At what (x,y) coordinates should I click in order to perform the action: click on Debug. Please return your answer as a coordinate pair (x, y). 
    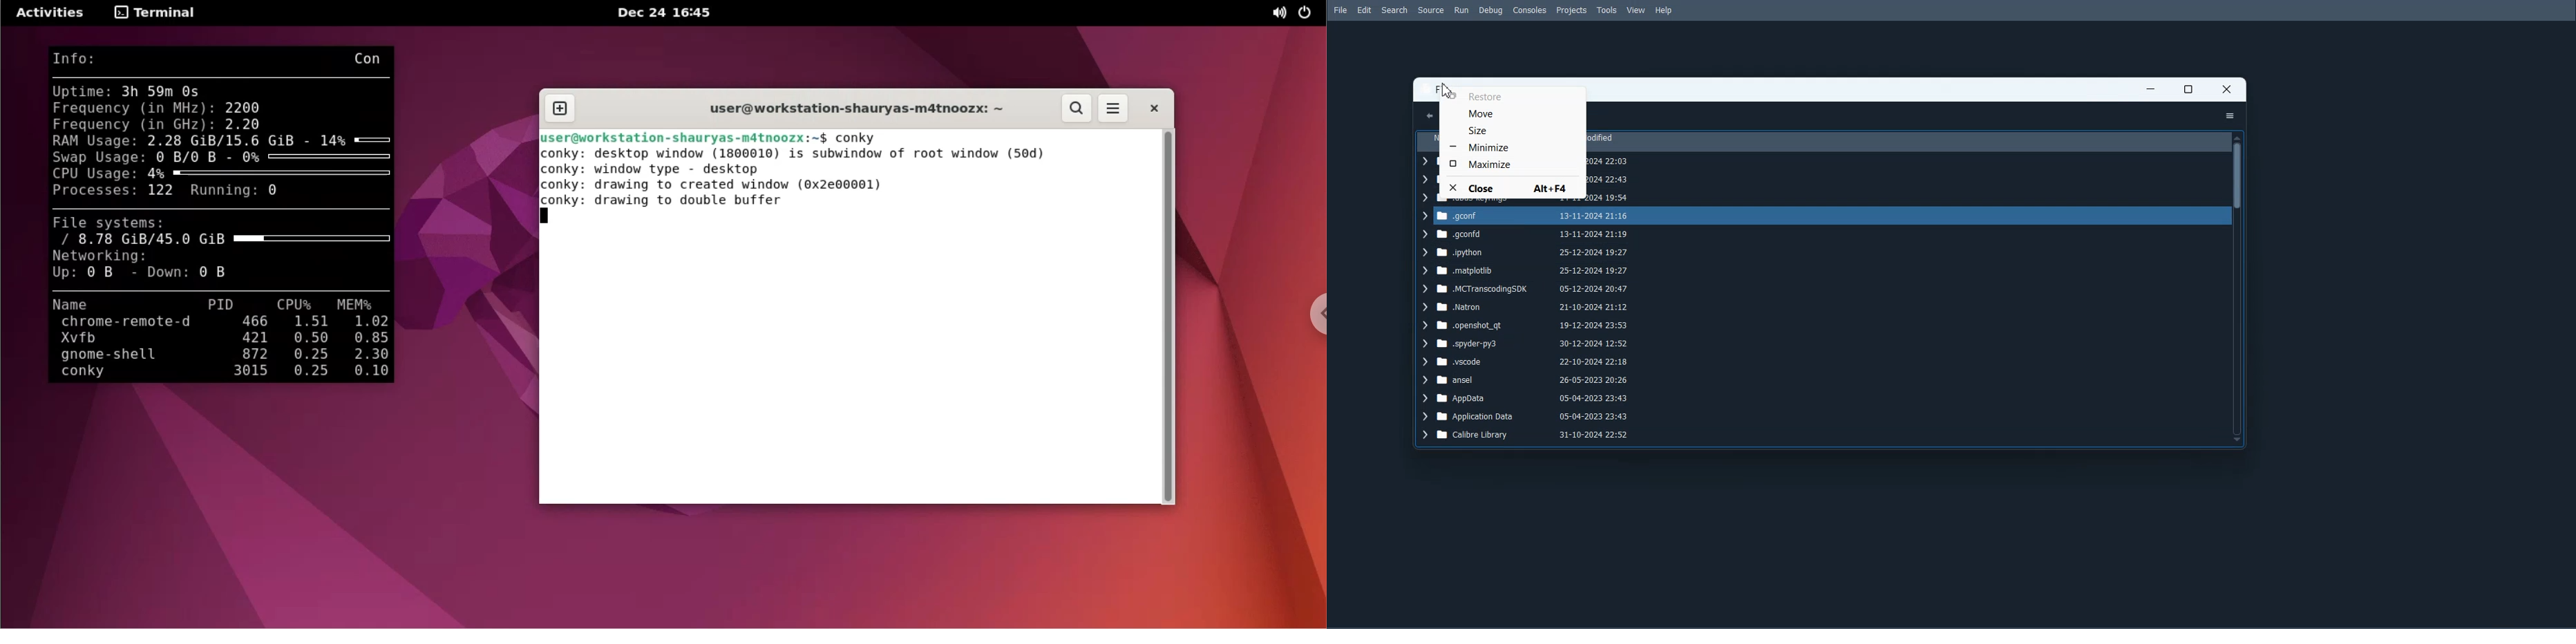
    Looking at the image, I should click on (1490, 10).